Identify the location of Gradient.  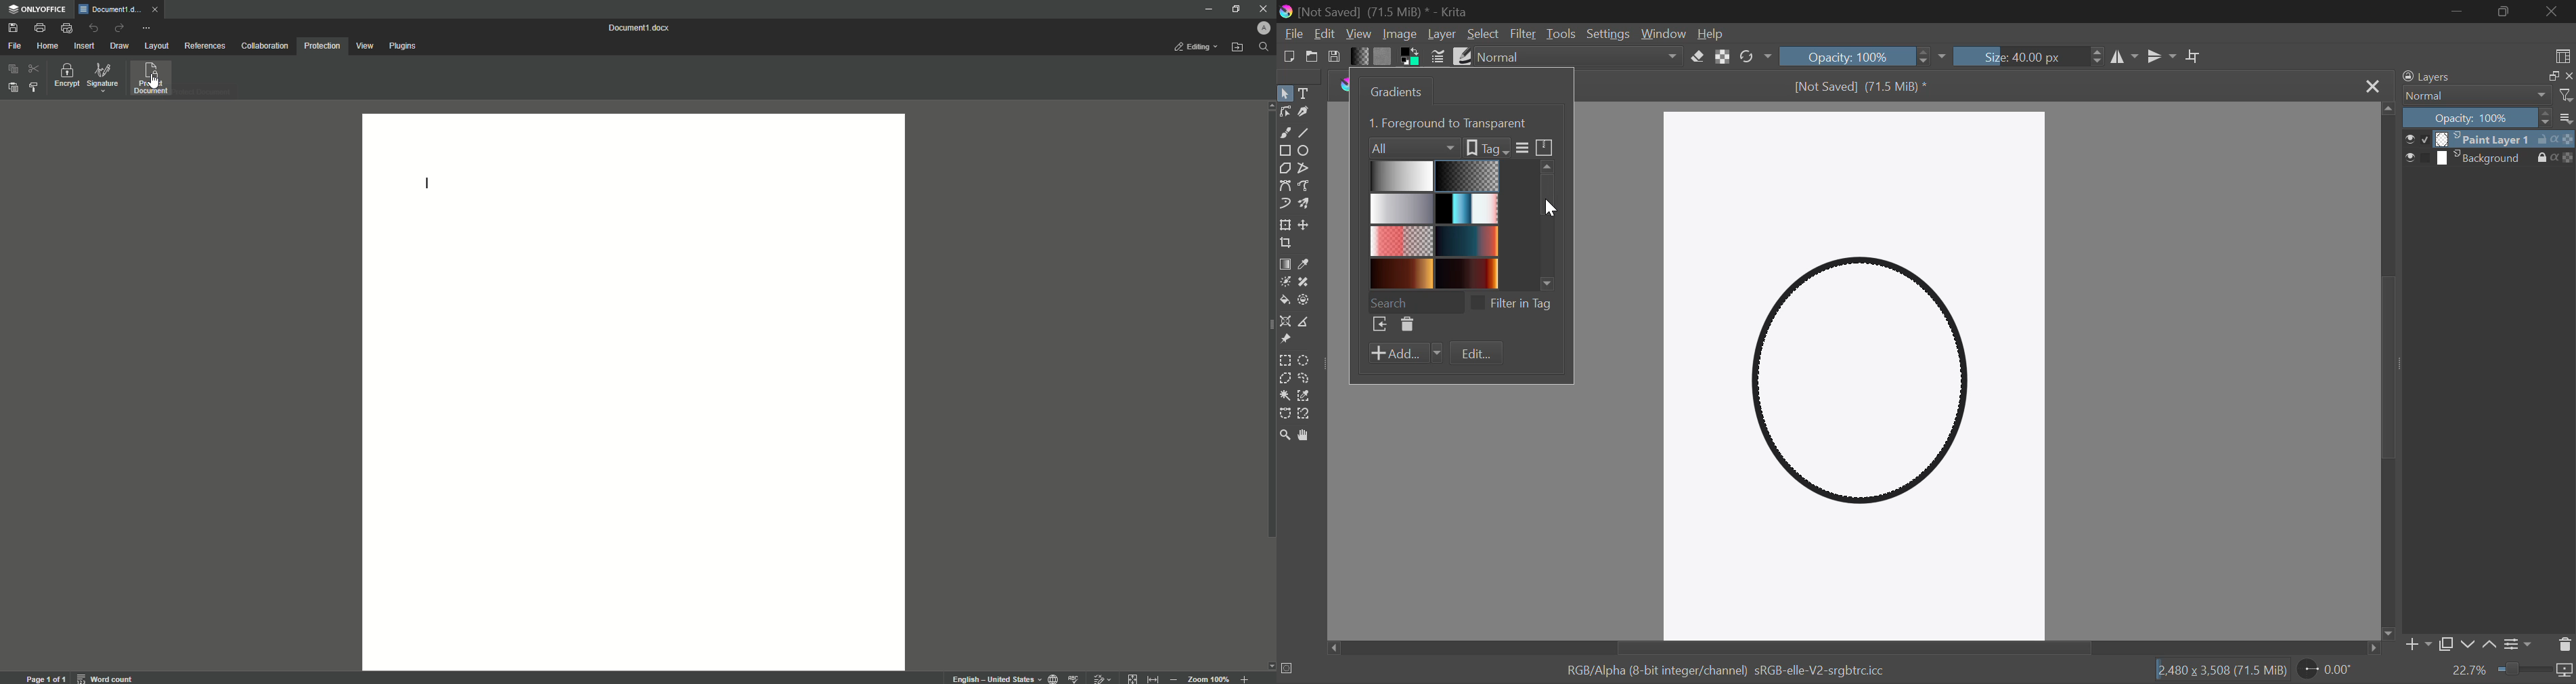
(1362, 58).